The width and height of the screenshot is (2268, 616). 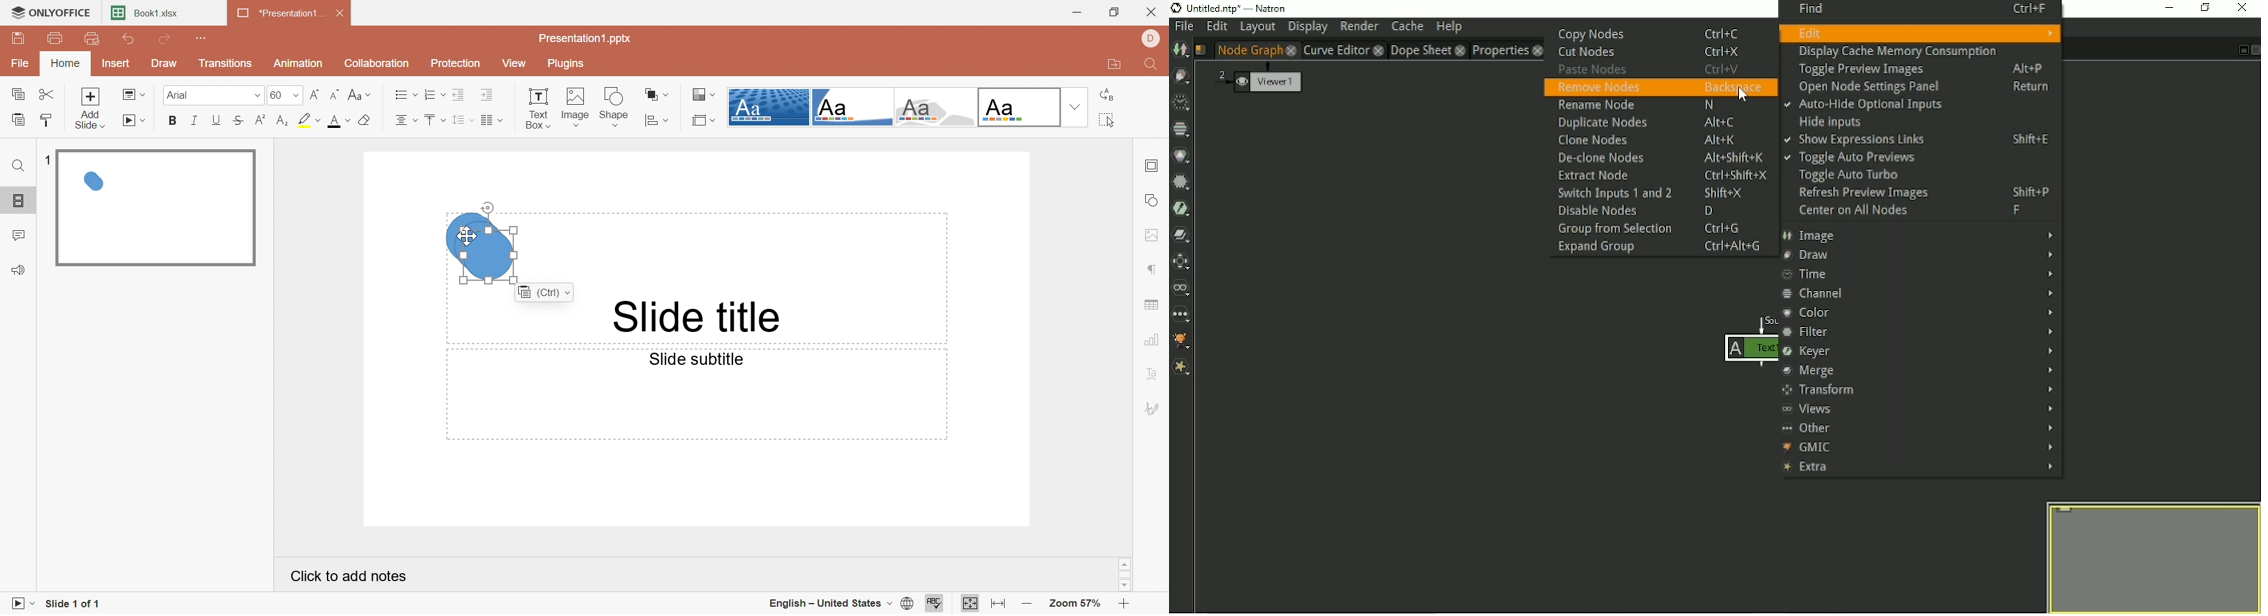 I want to click on Dotted, so click(x=768, y=107).